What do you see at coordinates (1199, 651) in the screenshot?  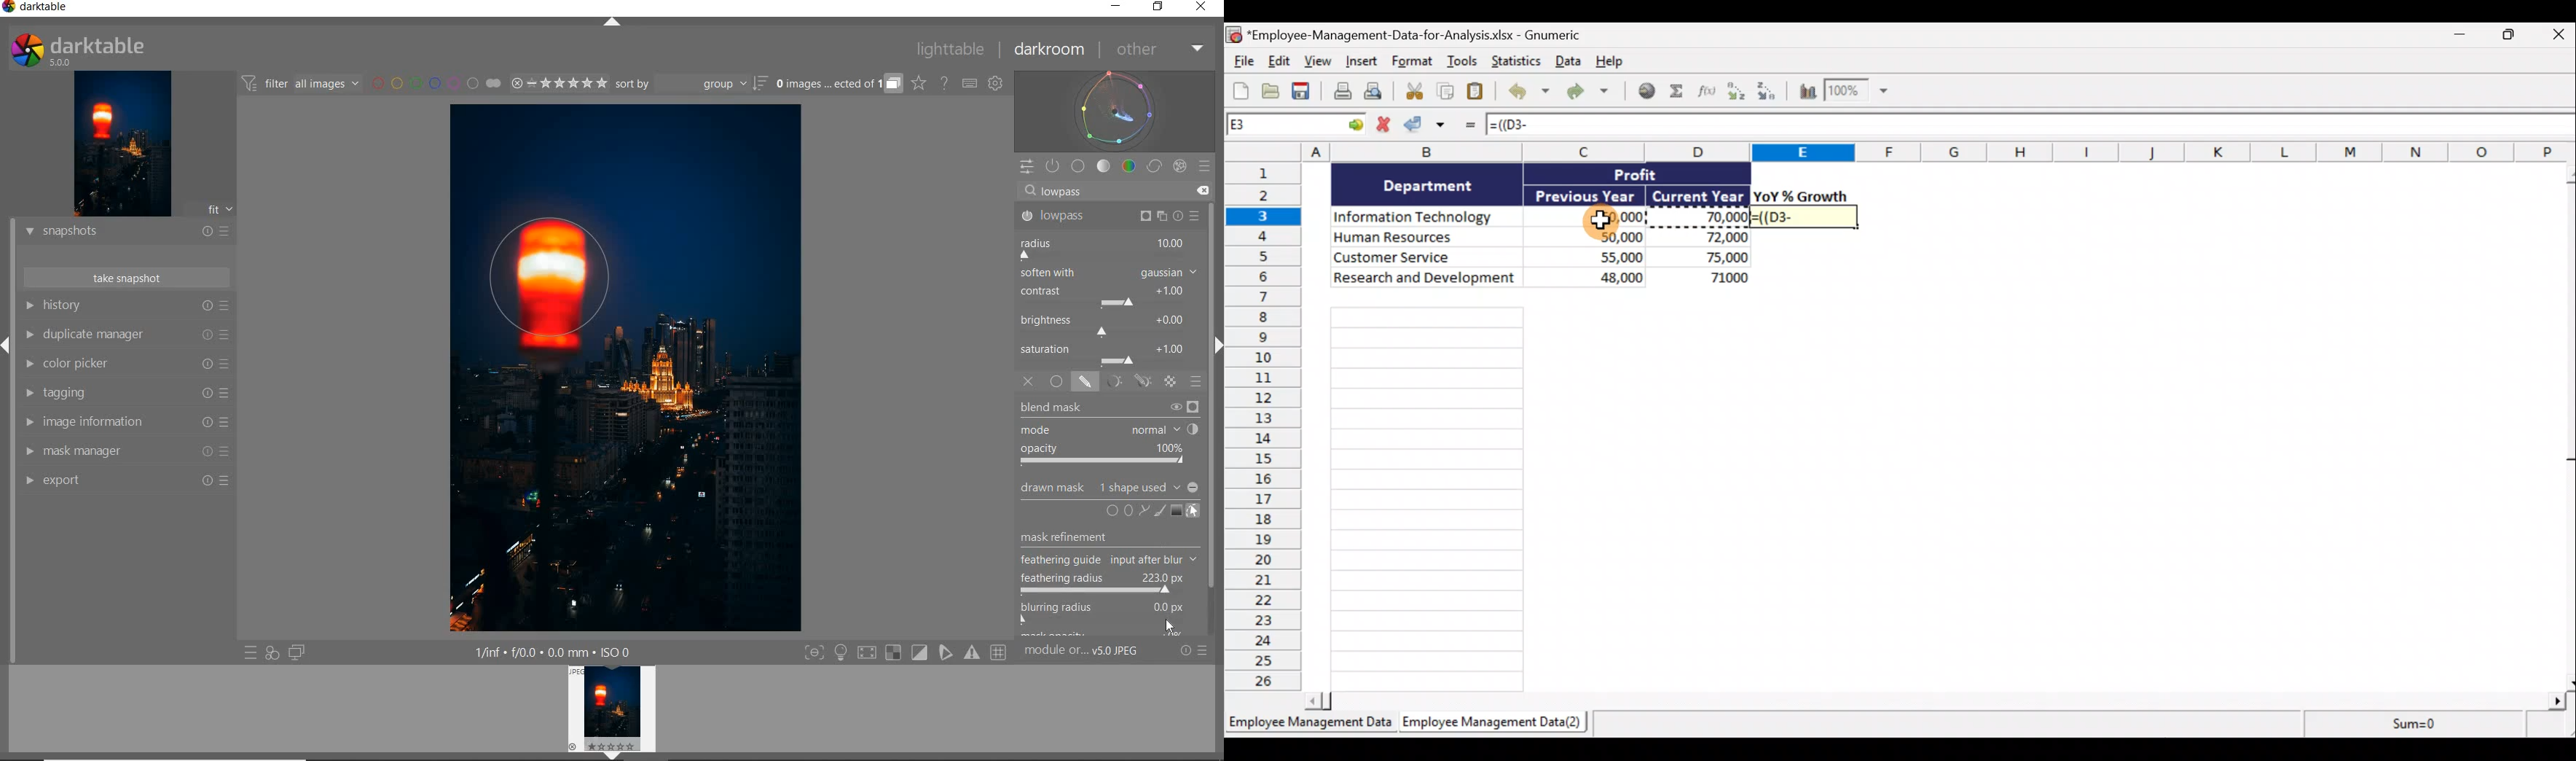 I see `RESET OR PRESETS & PREFERENCES` at bounding box center [1199, 651].